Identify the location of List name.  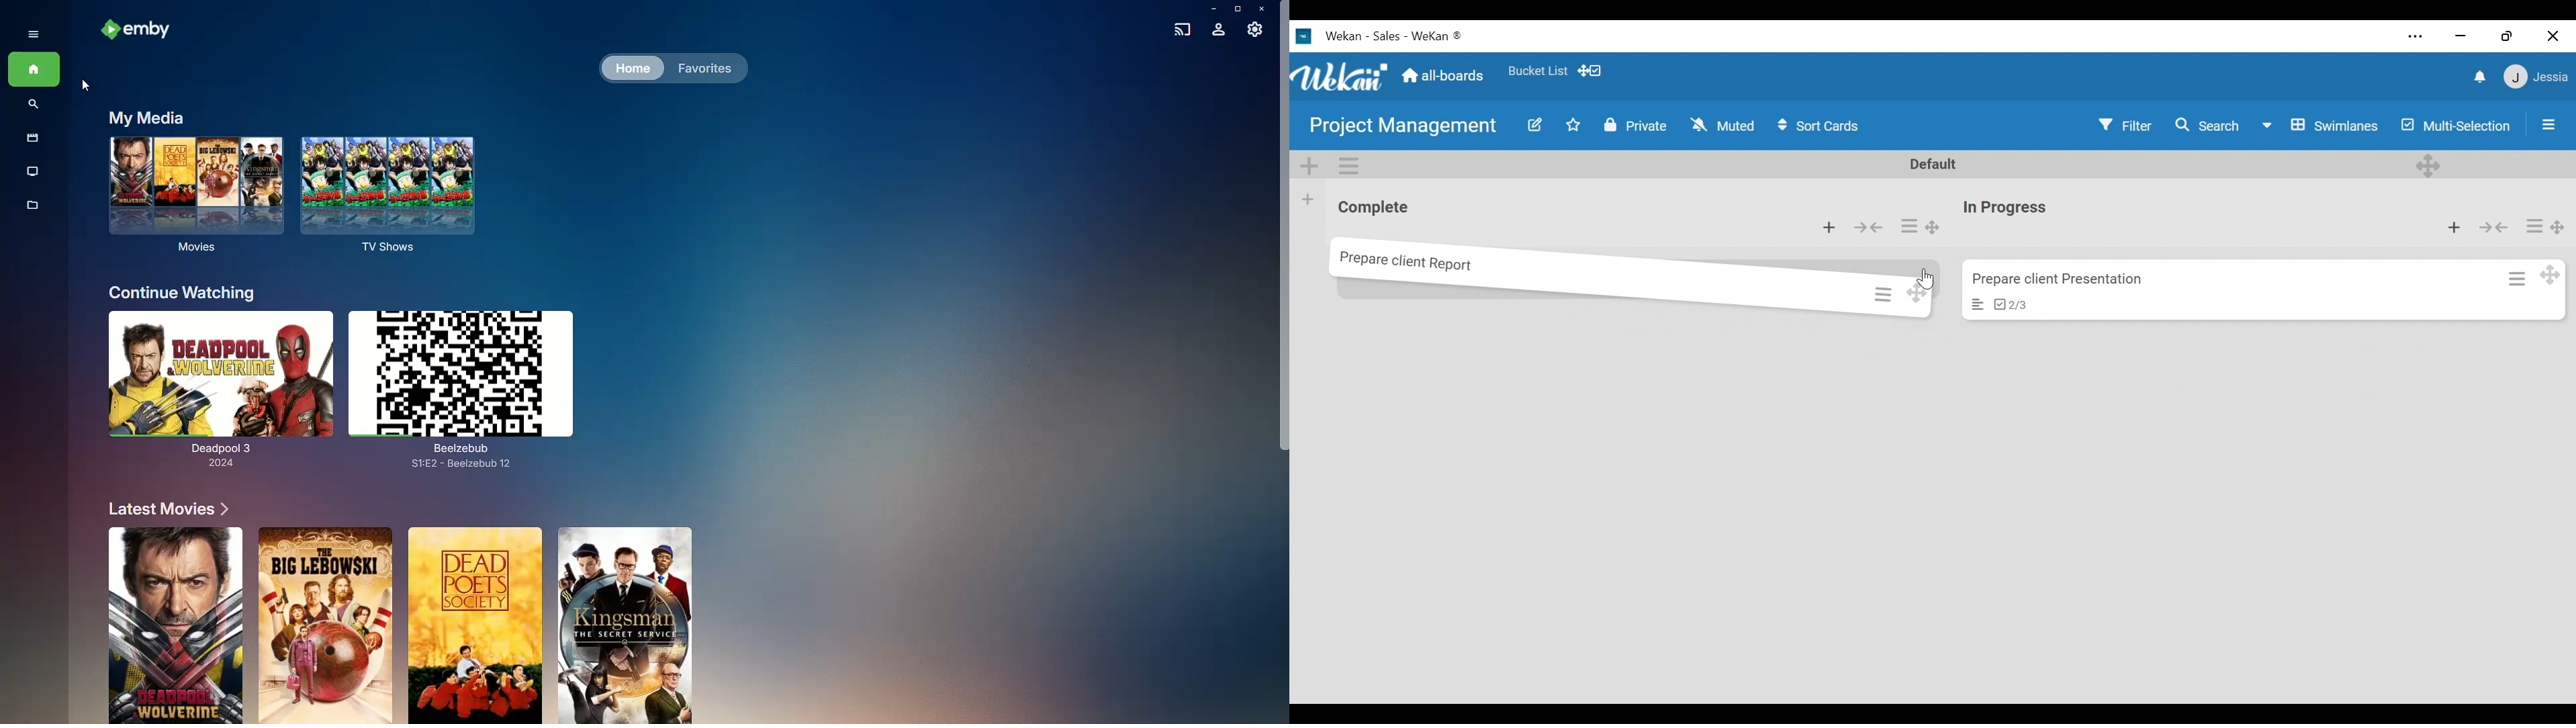
(1372, 209).